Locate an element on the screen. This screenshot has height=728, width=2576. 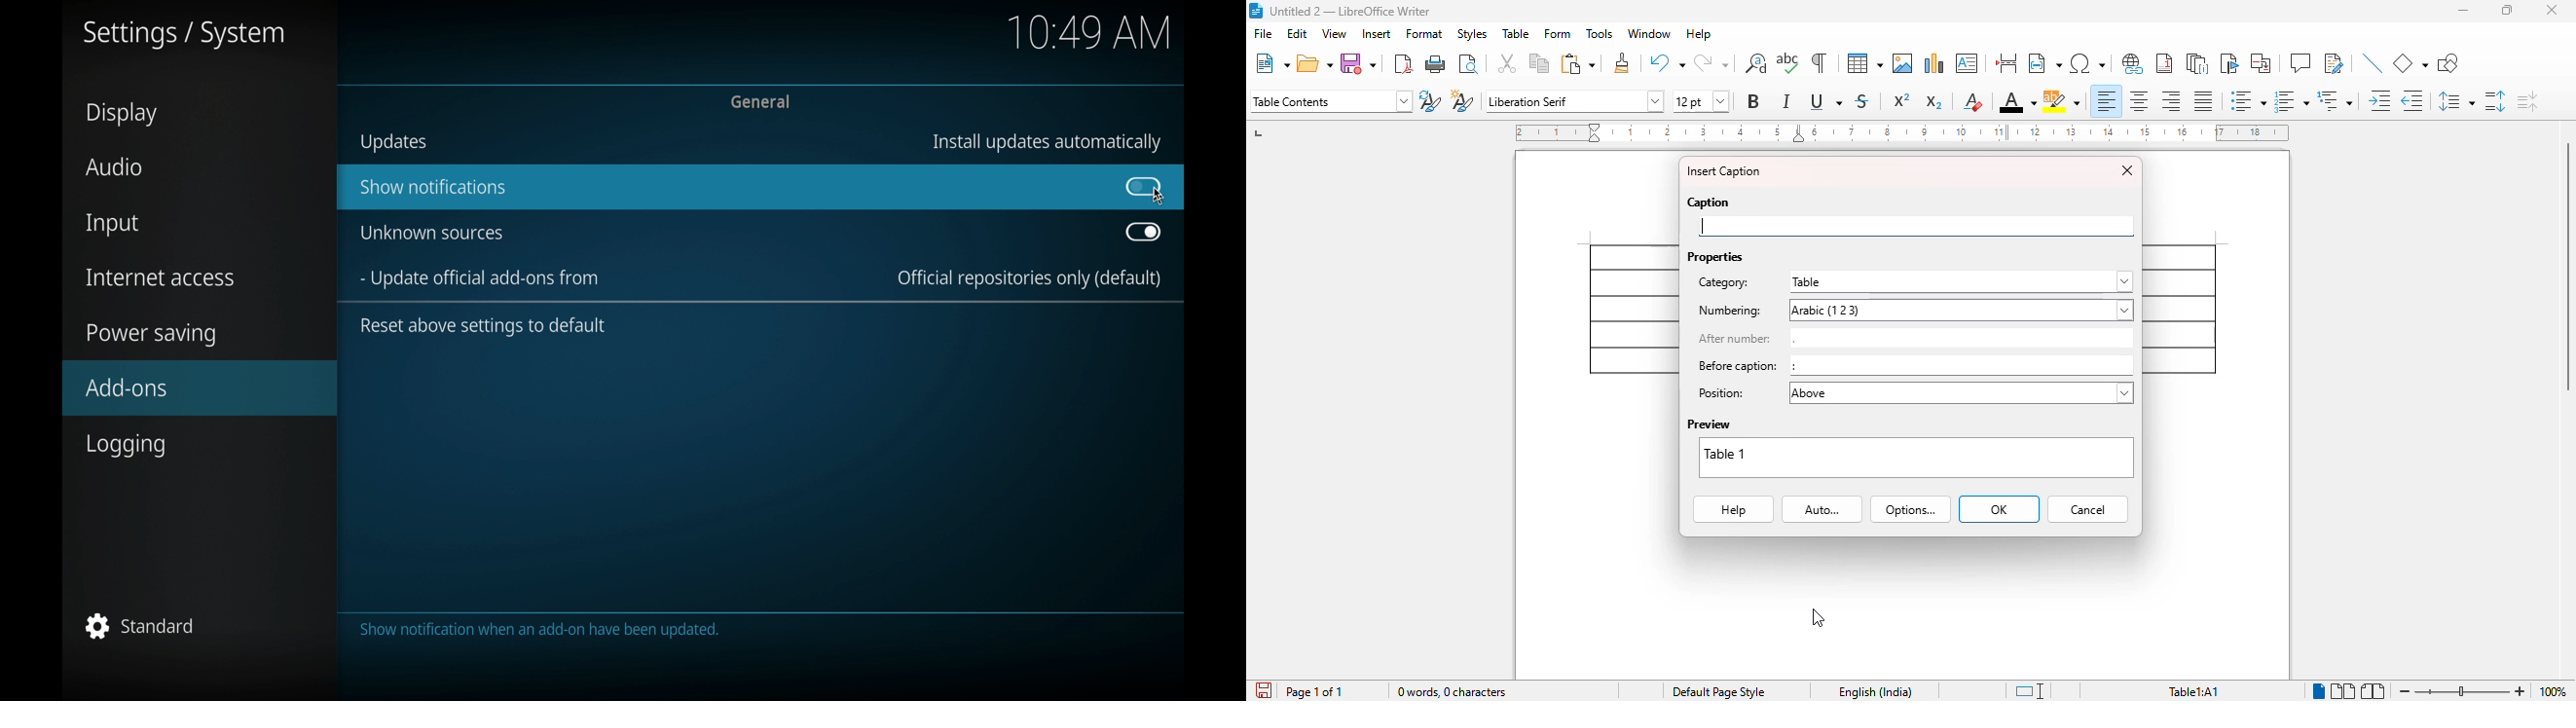
page style is located at coordinates (1719, 691).